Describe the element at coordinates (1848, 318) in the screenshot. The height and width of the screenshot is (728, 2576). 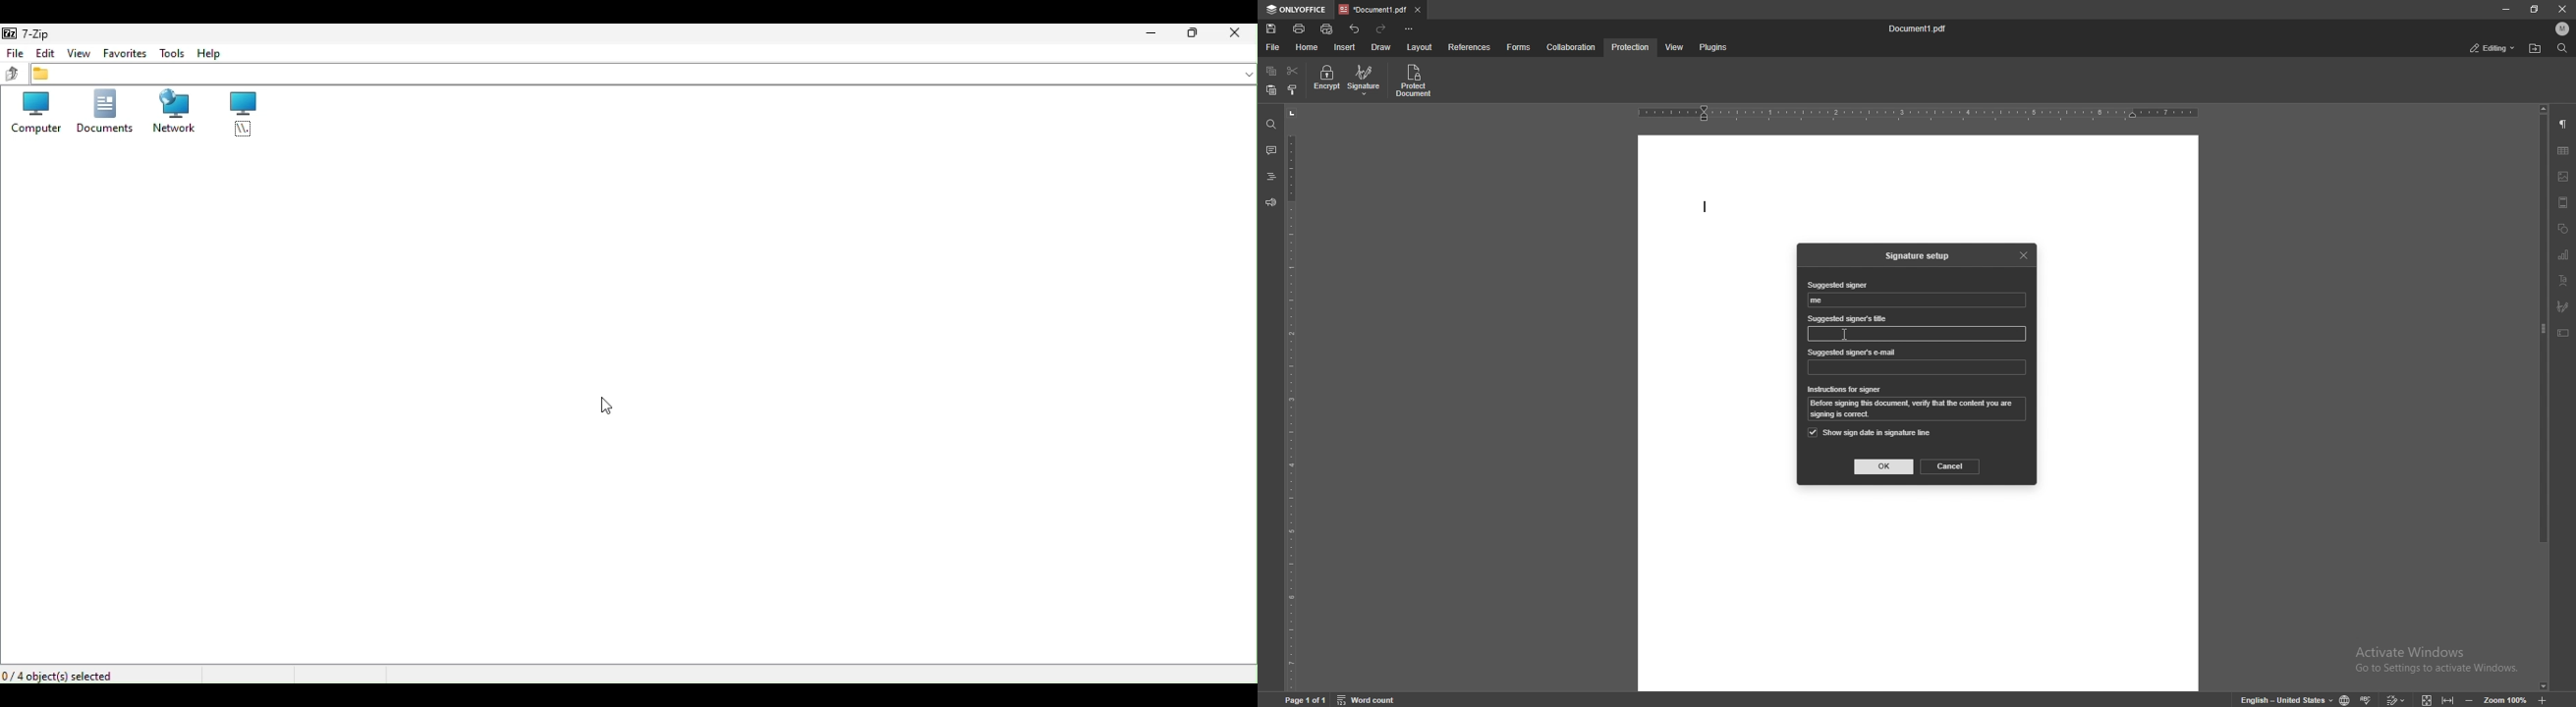
I see `suggested signer's title` at that location.